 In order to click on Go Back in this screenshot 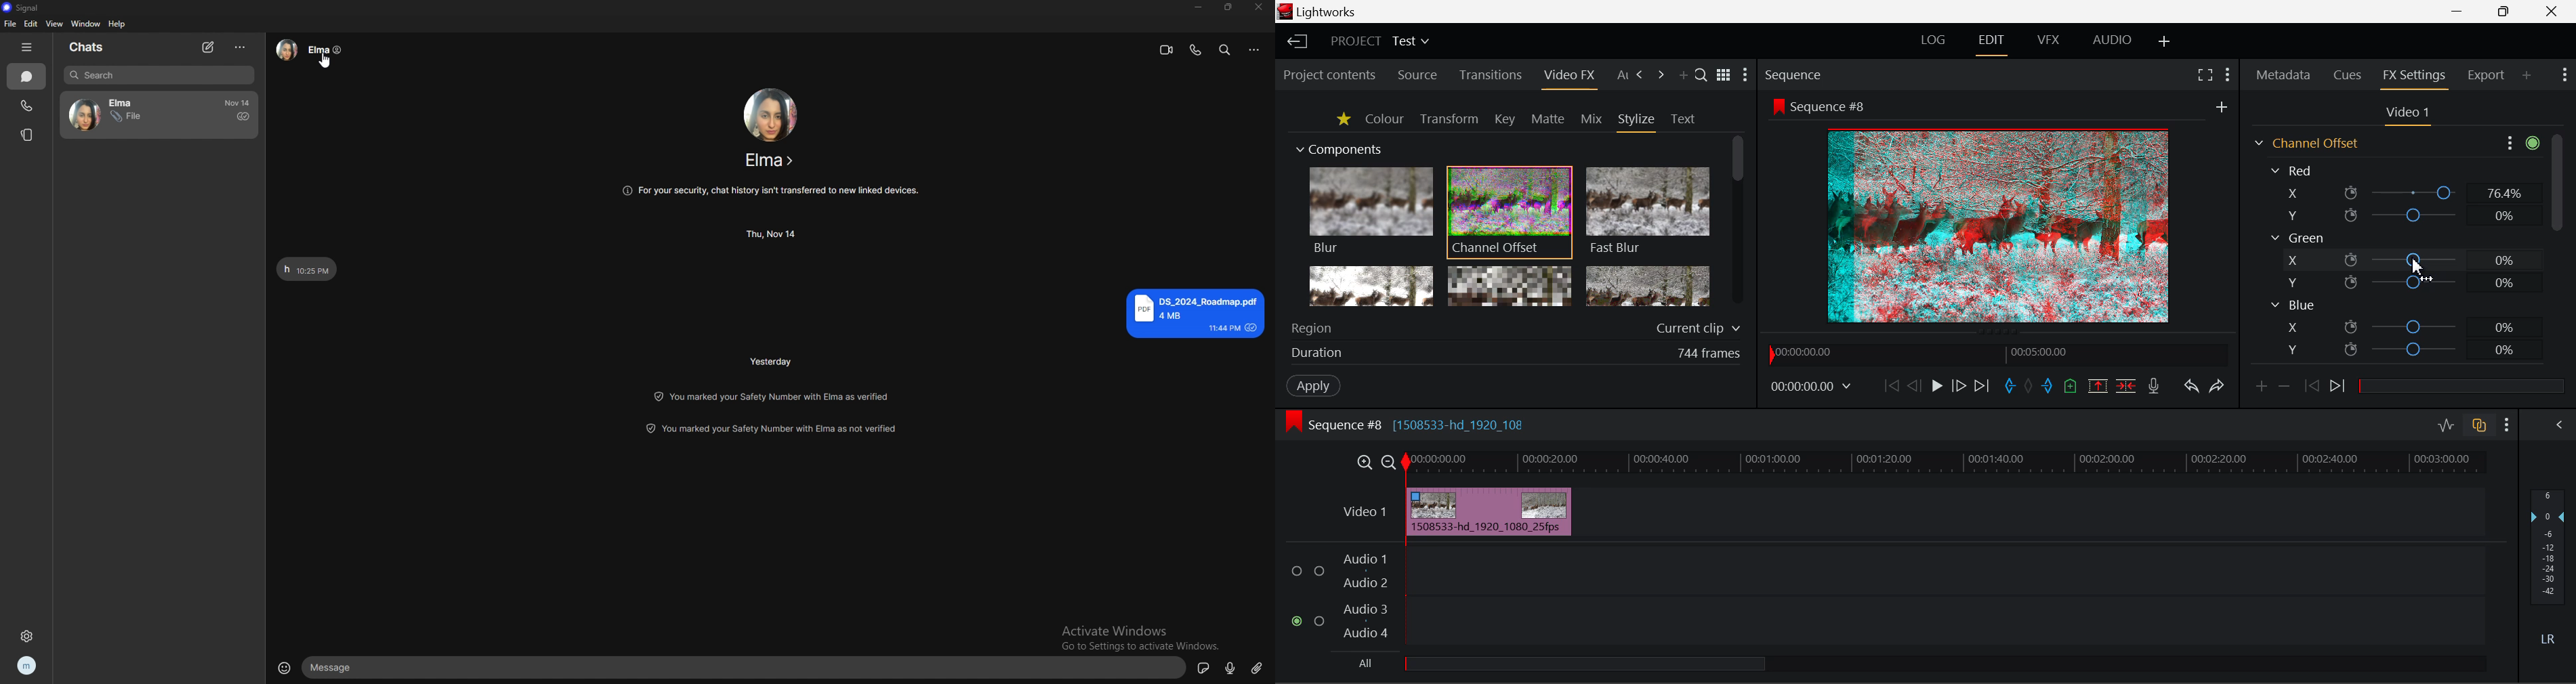, I will do `click(1913, 386)`.